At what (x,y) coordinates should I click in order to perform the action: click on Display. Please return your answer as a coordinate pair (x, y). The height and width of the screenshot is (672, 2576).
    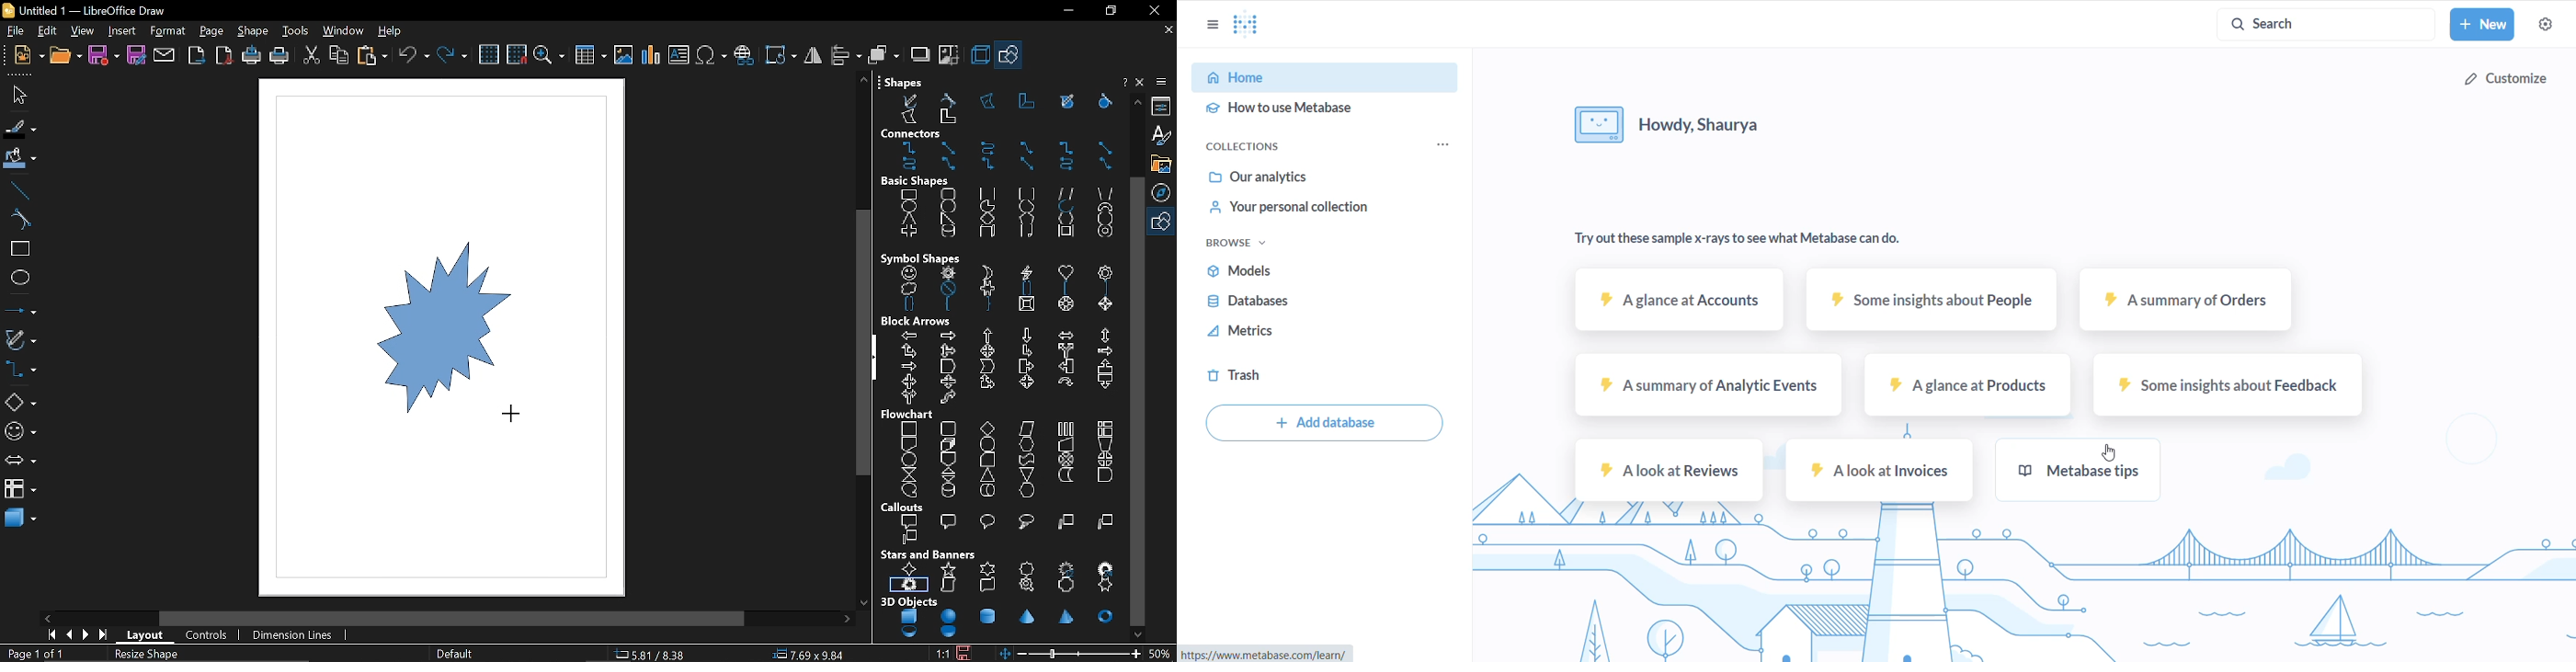
    Looking at the image, I should click on (476, 333).